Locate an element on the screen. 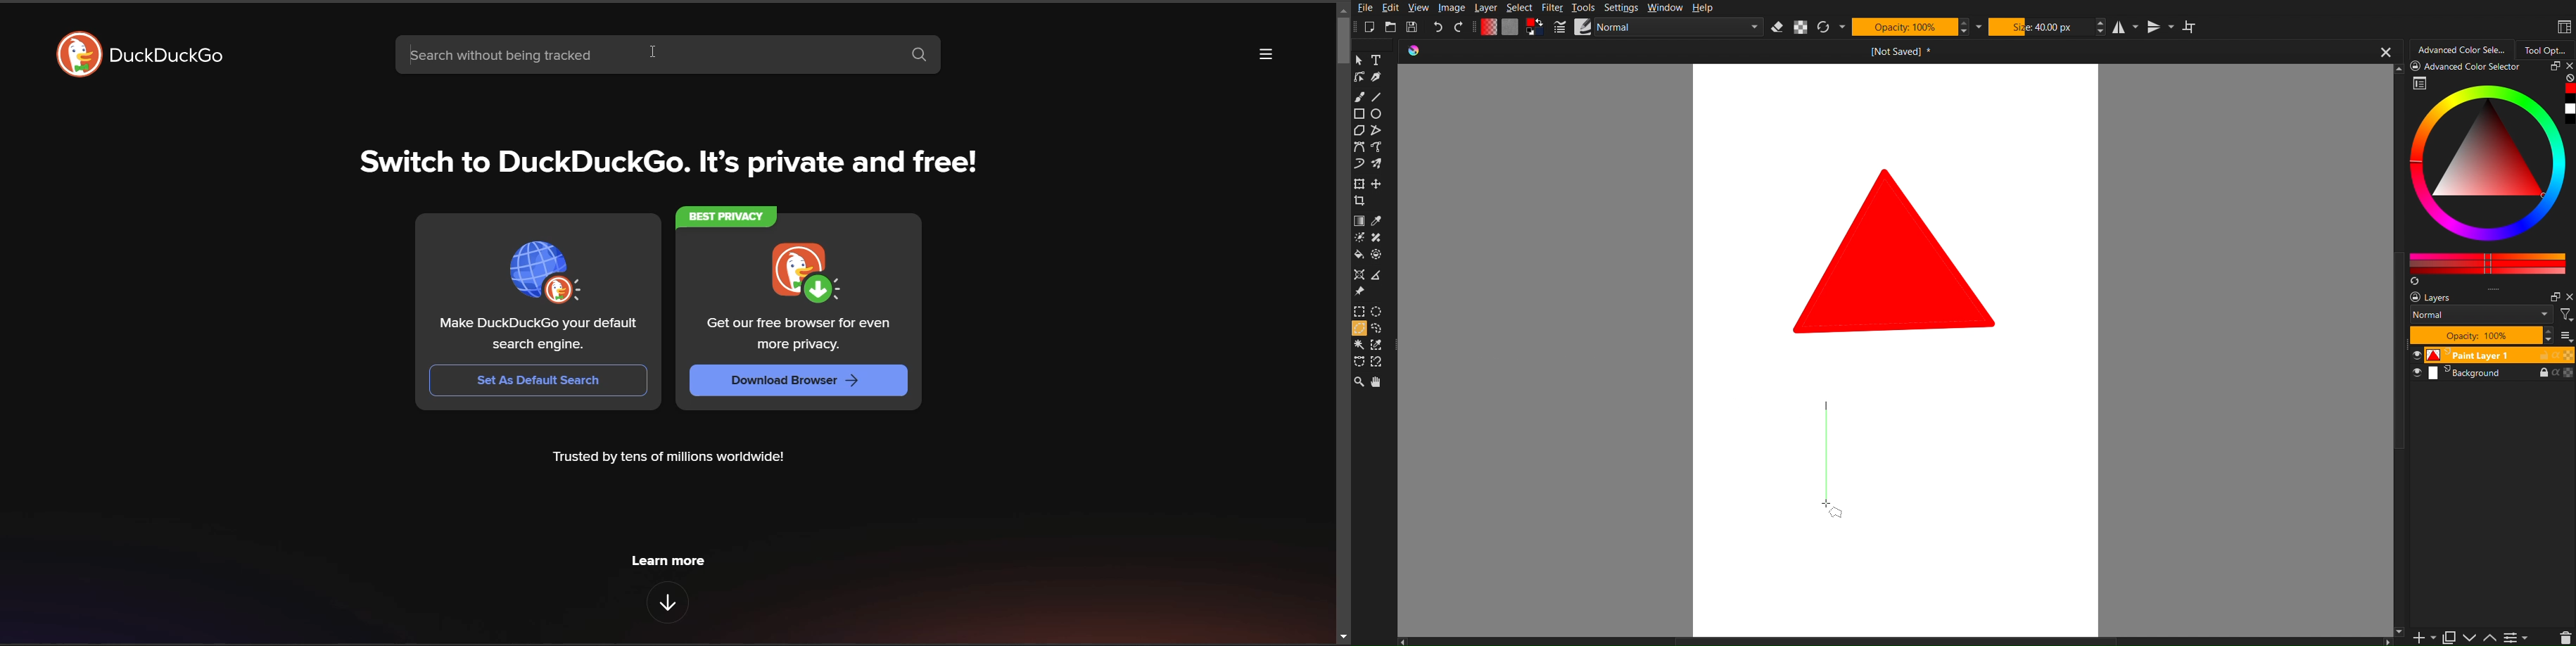 The image size is (2576, 672). Refresh is located at coordinates (1826, 27).